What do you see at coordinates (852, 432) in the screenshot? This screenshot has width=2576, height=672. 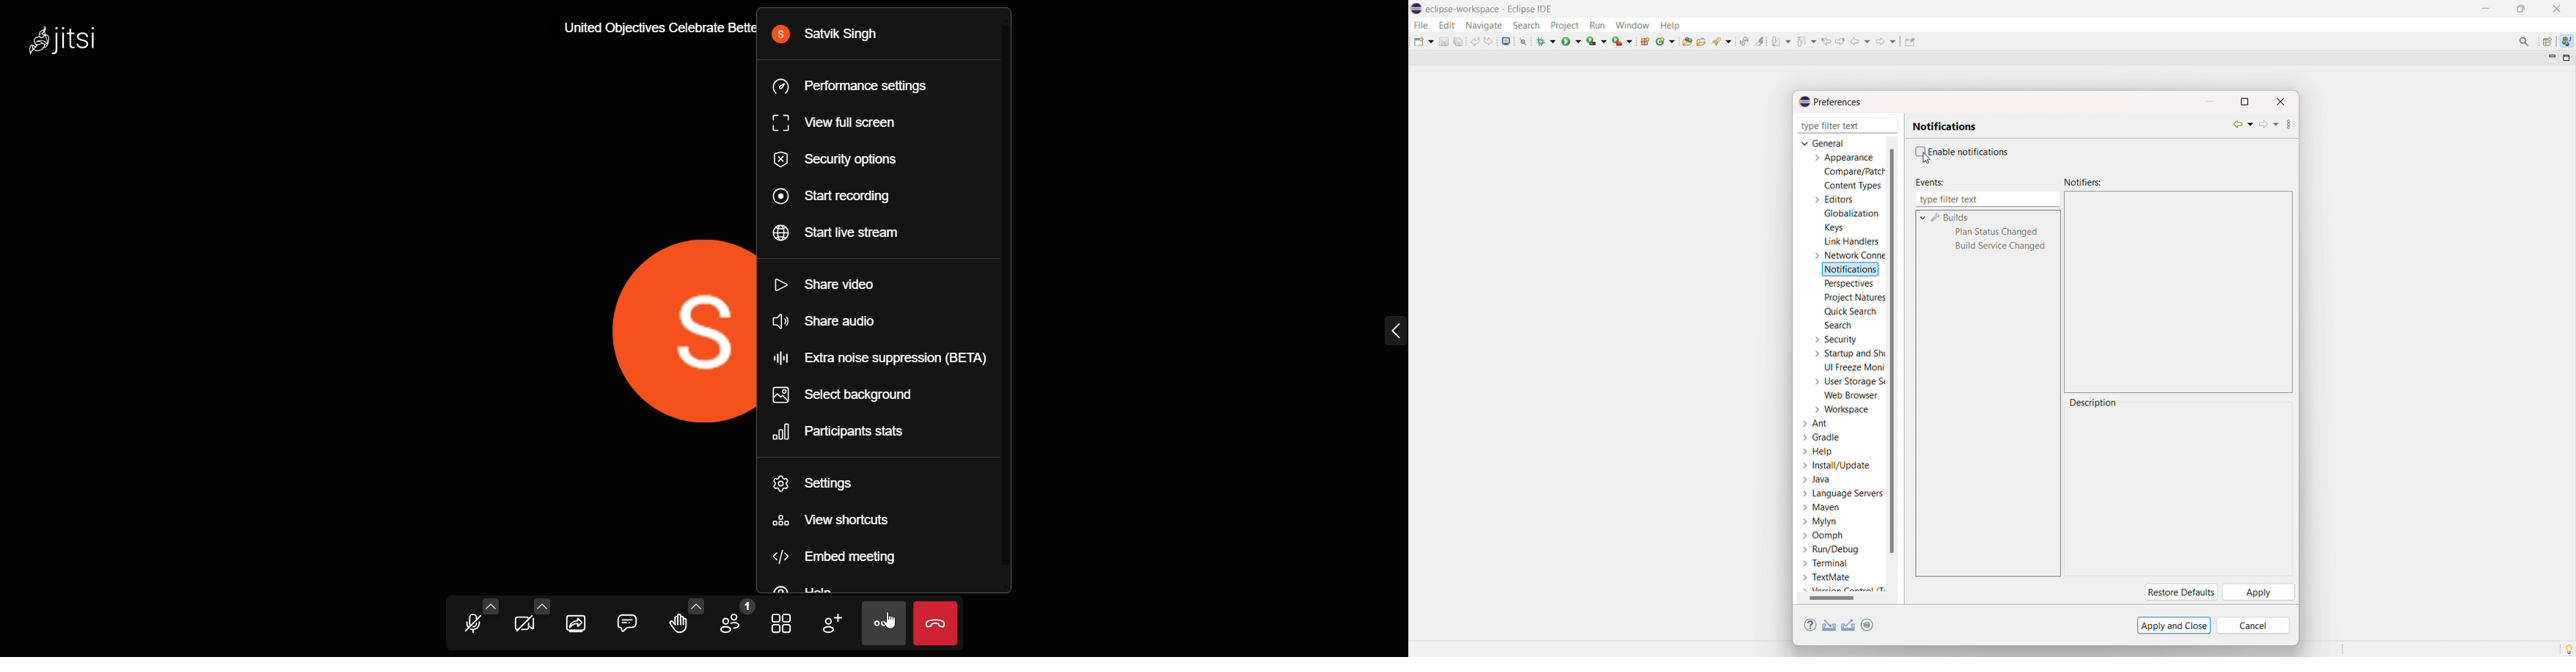 I see `participant stats` at bounding box center [852, 432].